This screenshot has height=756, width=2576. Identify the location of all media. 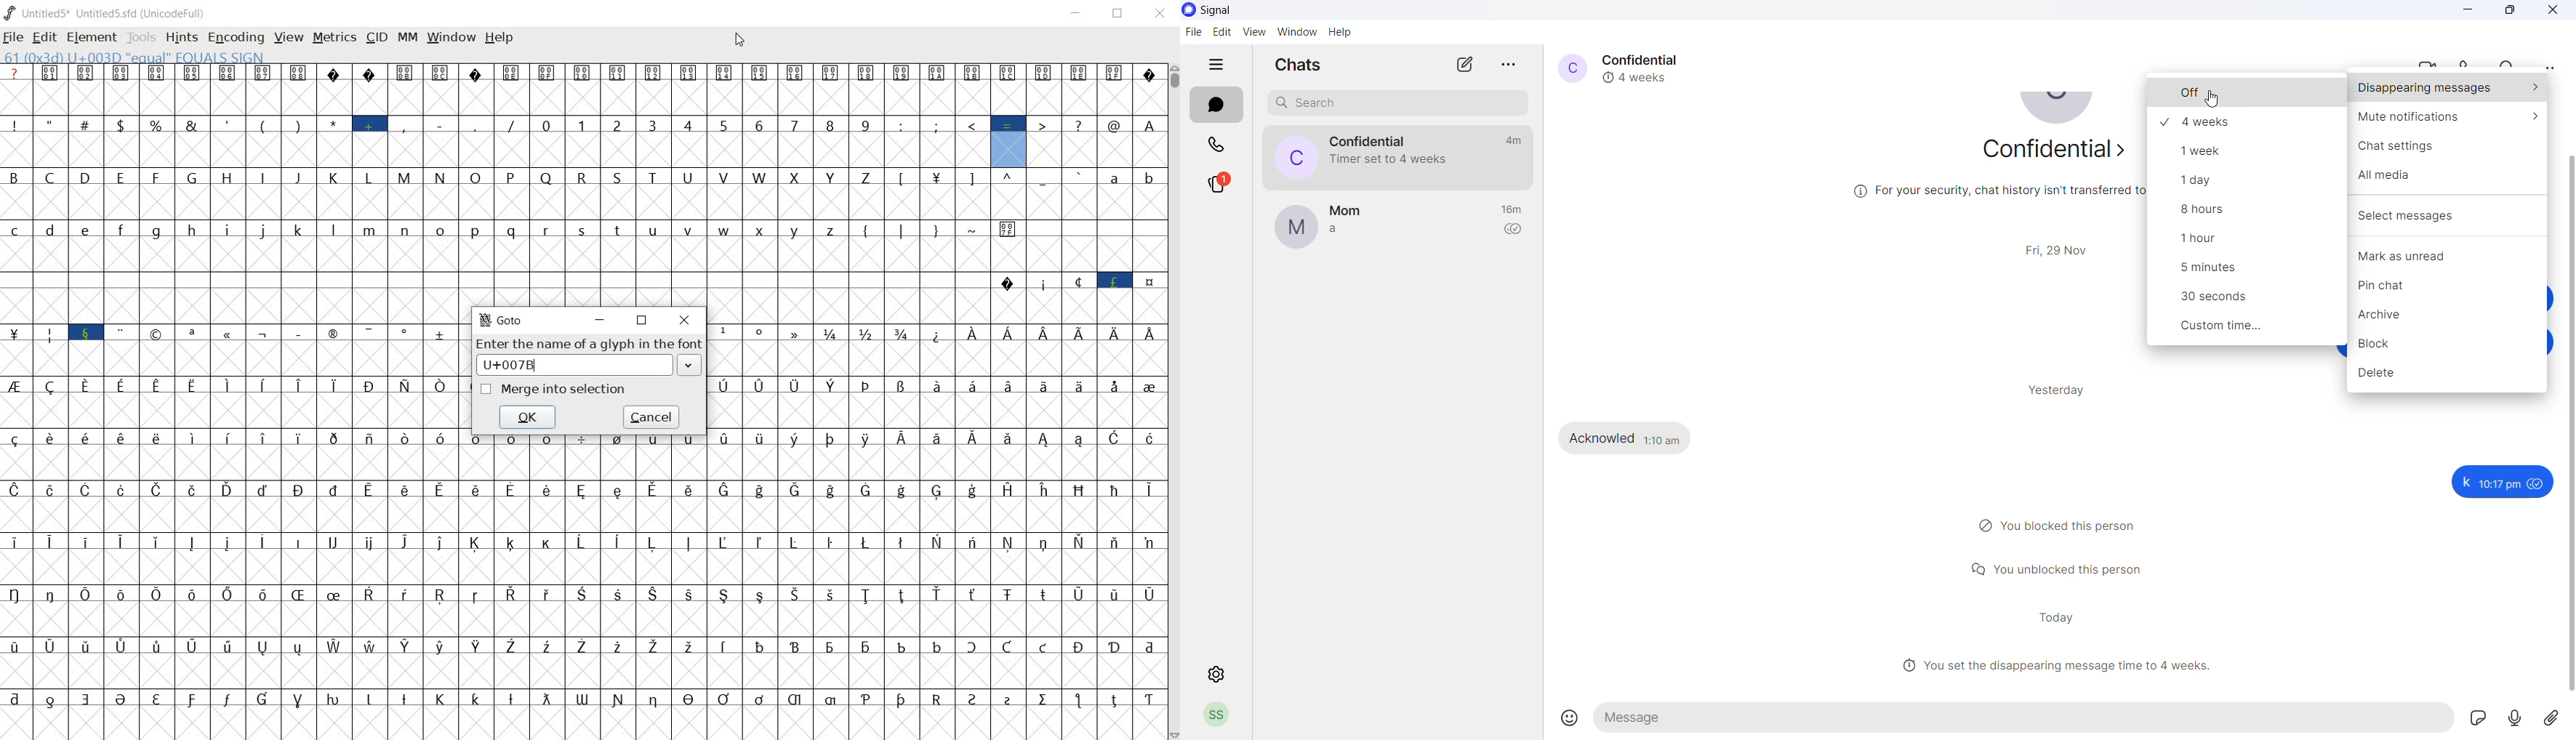
(2449, 183).